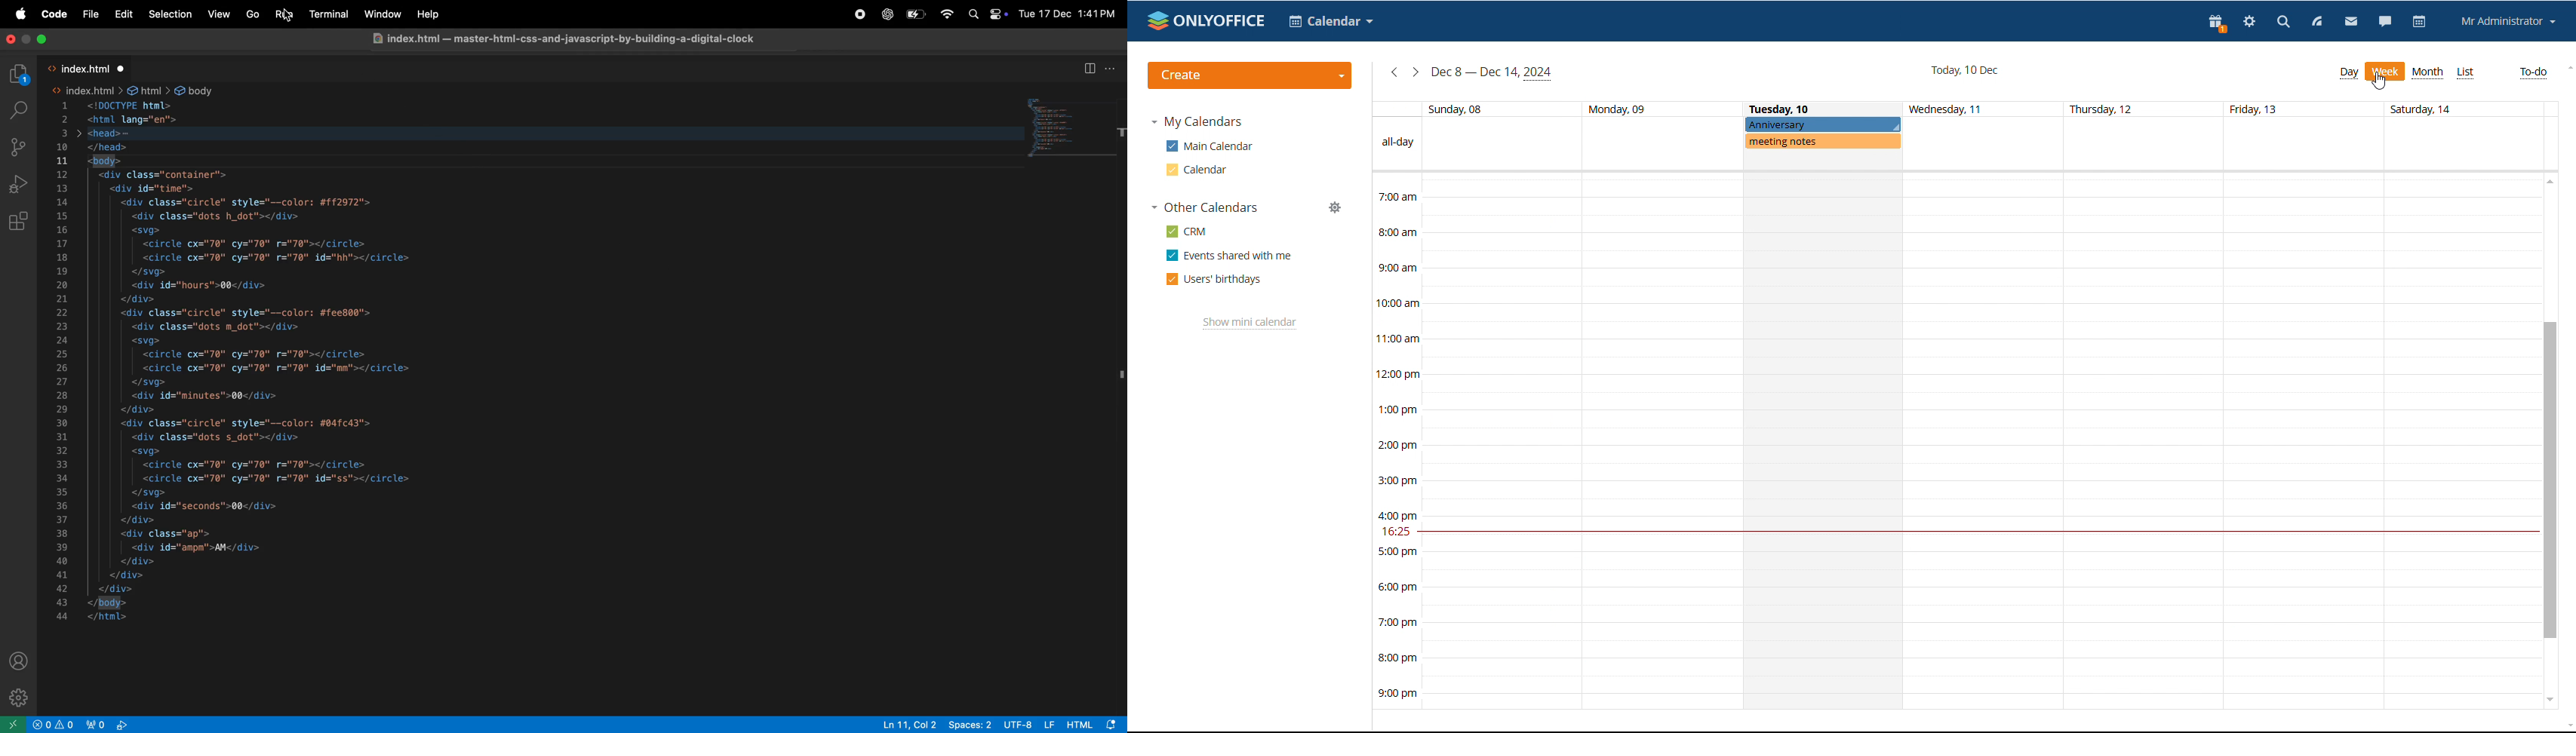 Image resolution: width=2576 pixels, height=756 pixels. Describe the element at coordinates (131, 91) in the screenshot. I see `> index.html > &@ html > & body` at that location.